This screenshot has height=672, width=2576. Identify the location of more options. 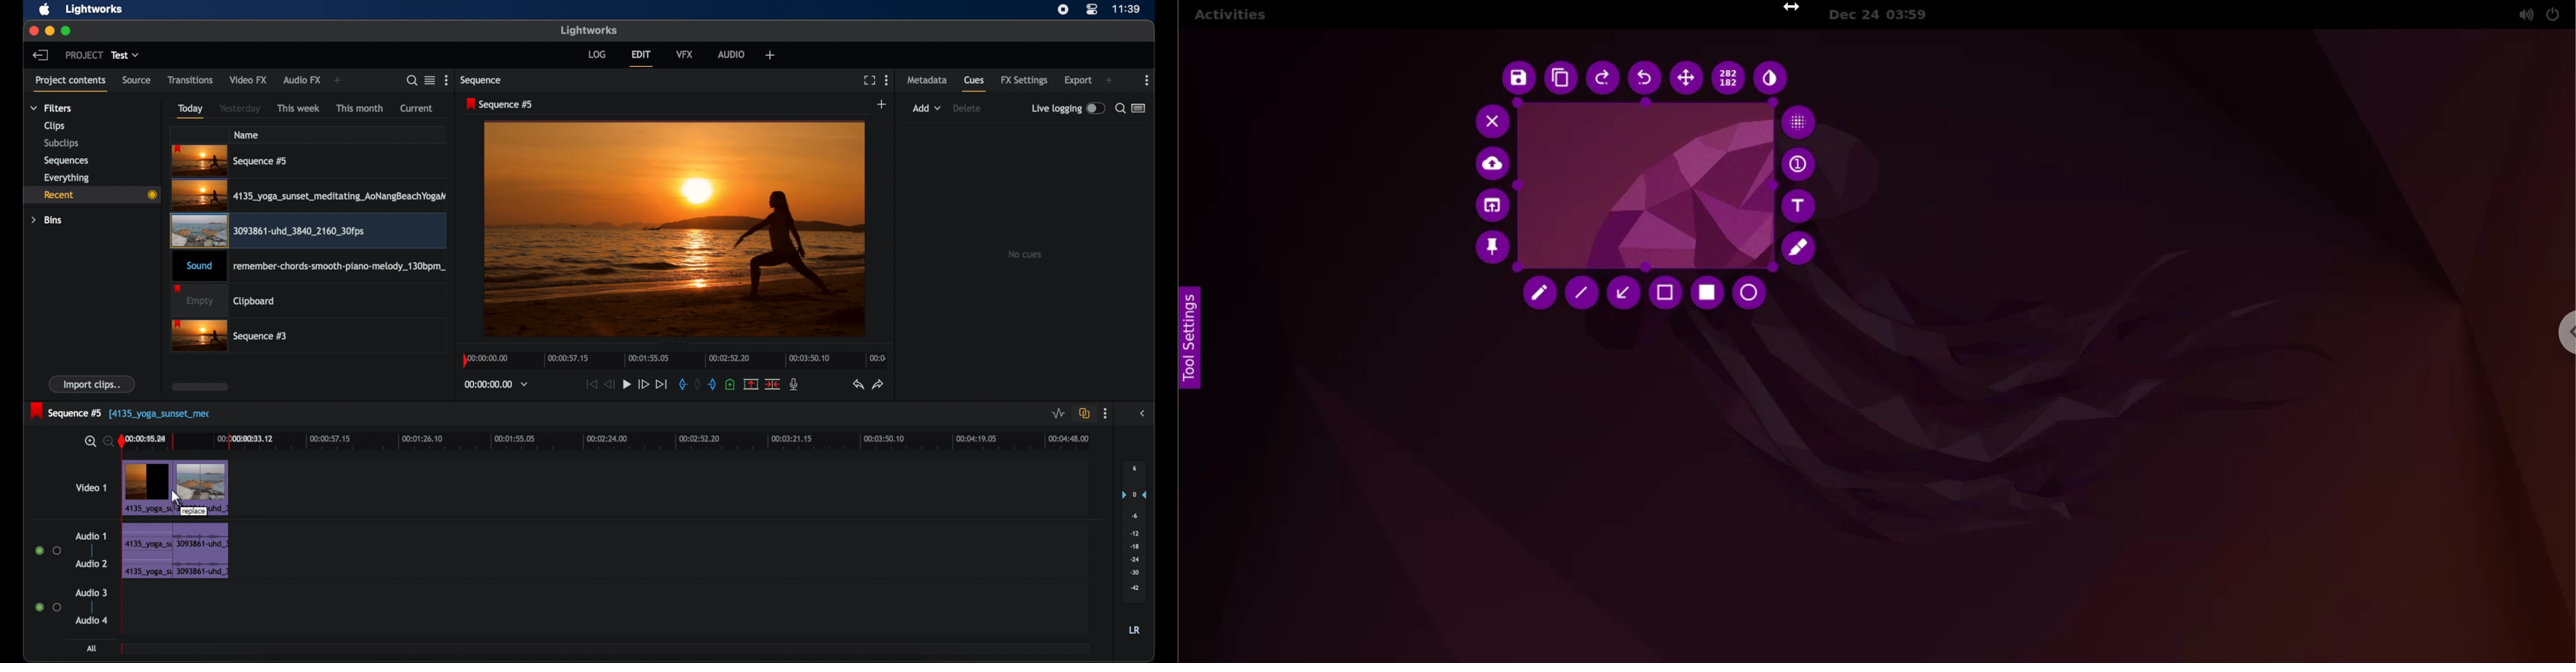
(446, 80).